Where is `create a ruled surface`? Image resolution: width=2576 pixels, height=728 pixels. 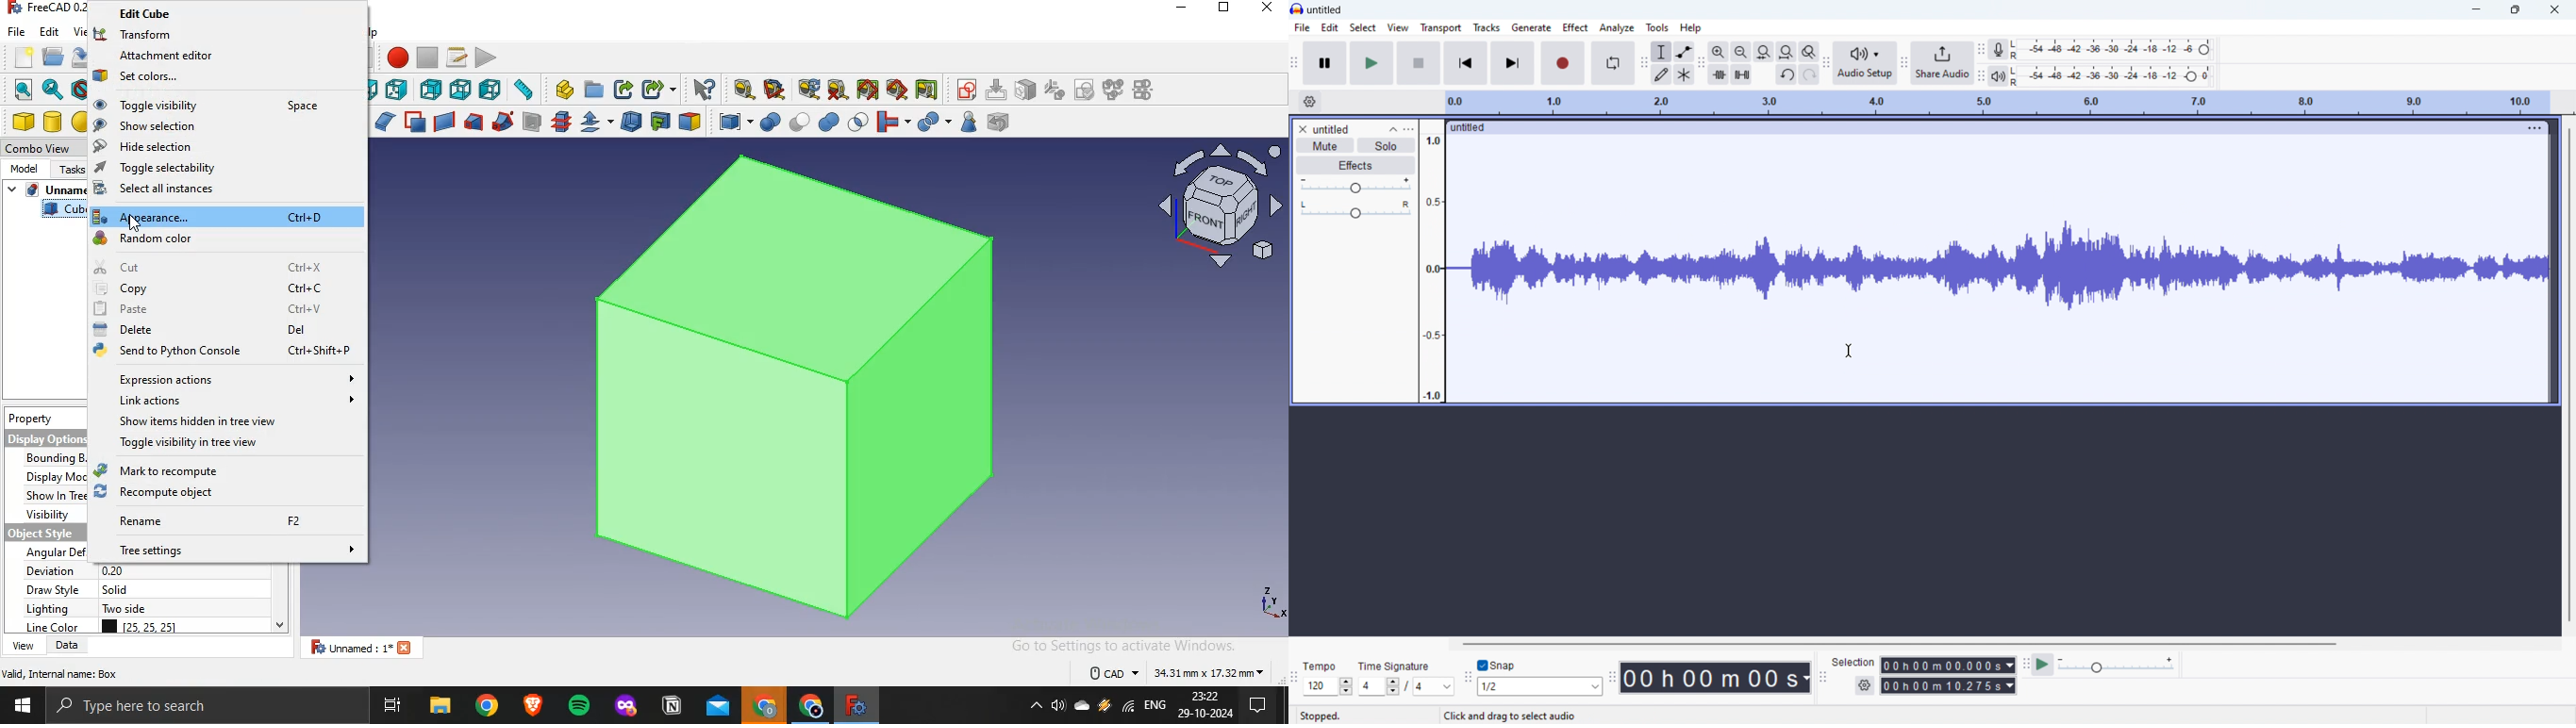
create a ruled surface is located at coordinates (444, 121).